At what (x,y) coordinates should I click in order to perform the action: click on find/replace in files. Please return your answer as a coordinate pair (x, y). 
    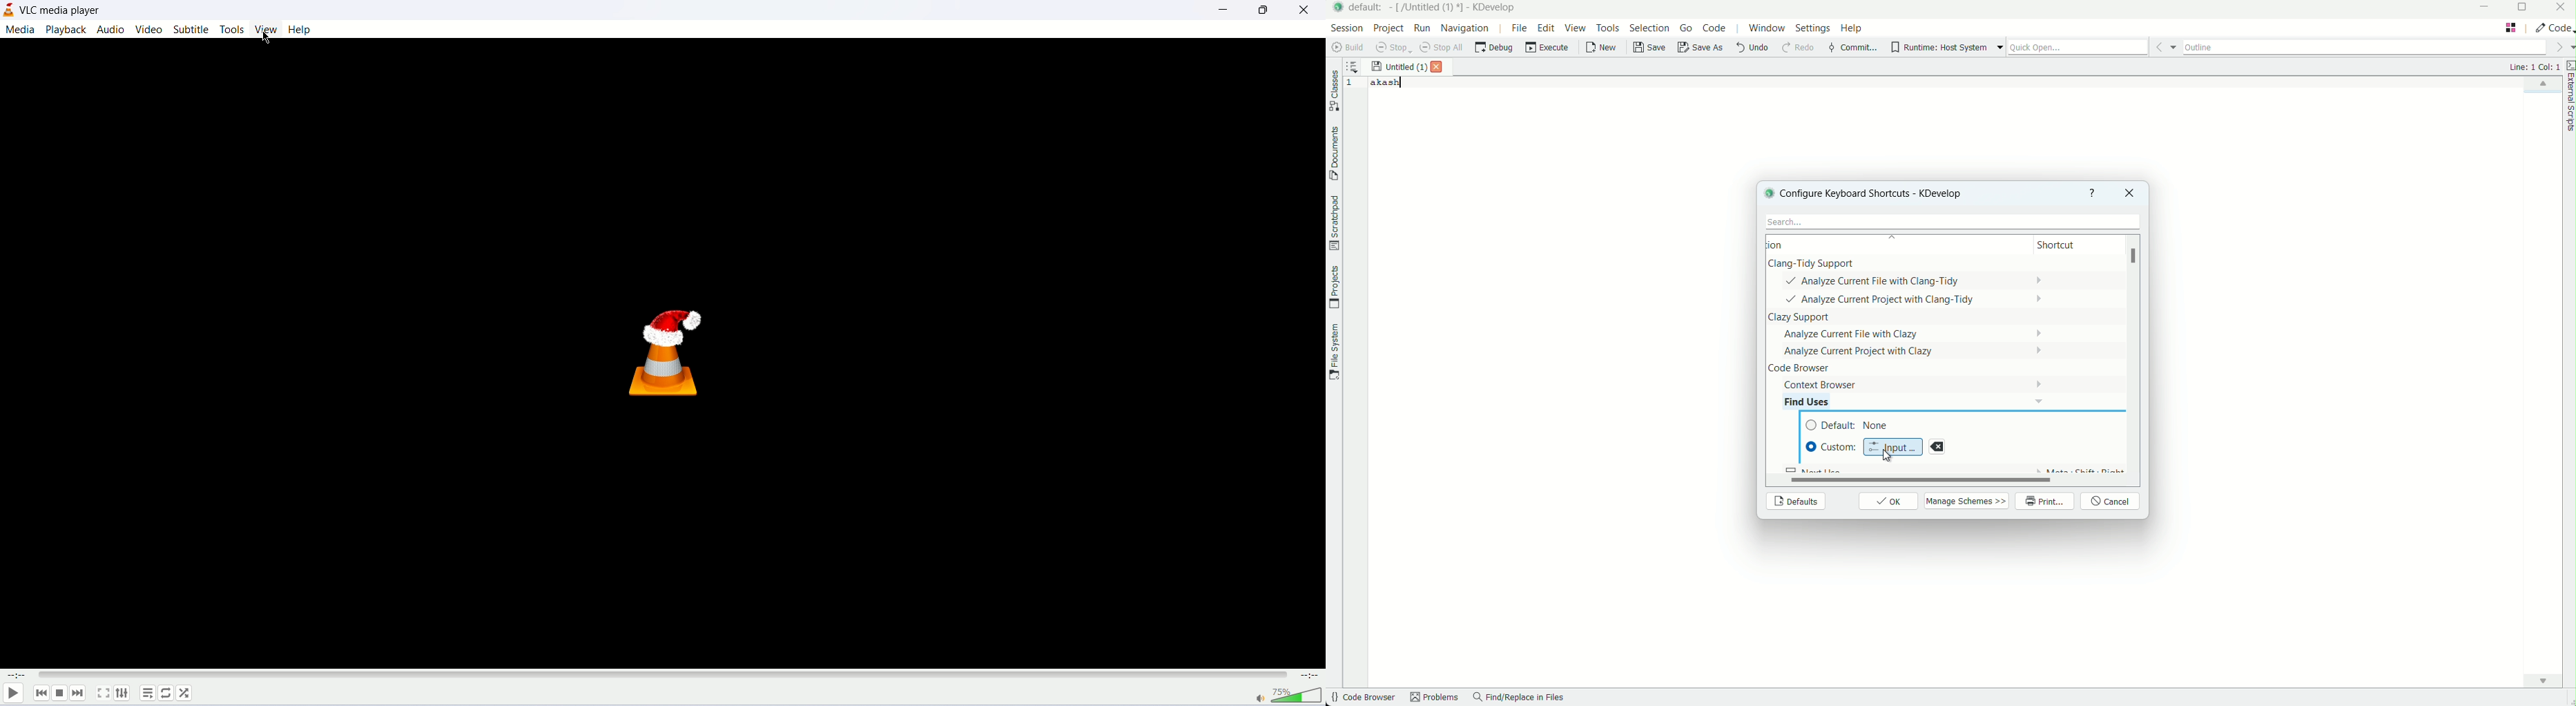
    Looking at the image, I should click on (1519, 698).